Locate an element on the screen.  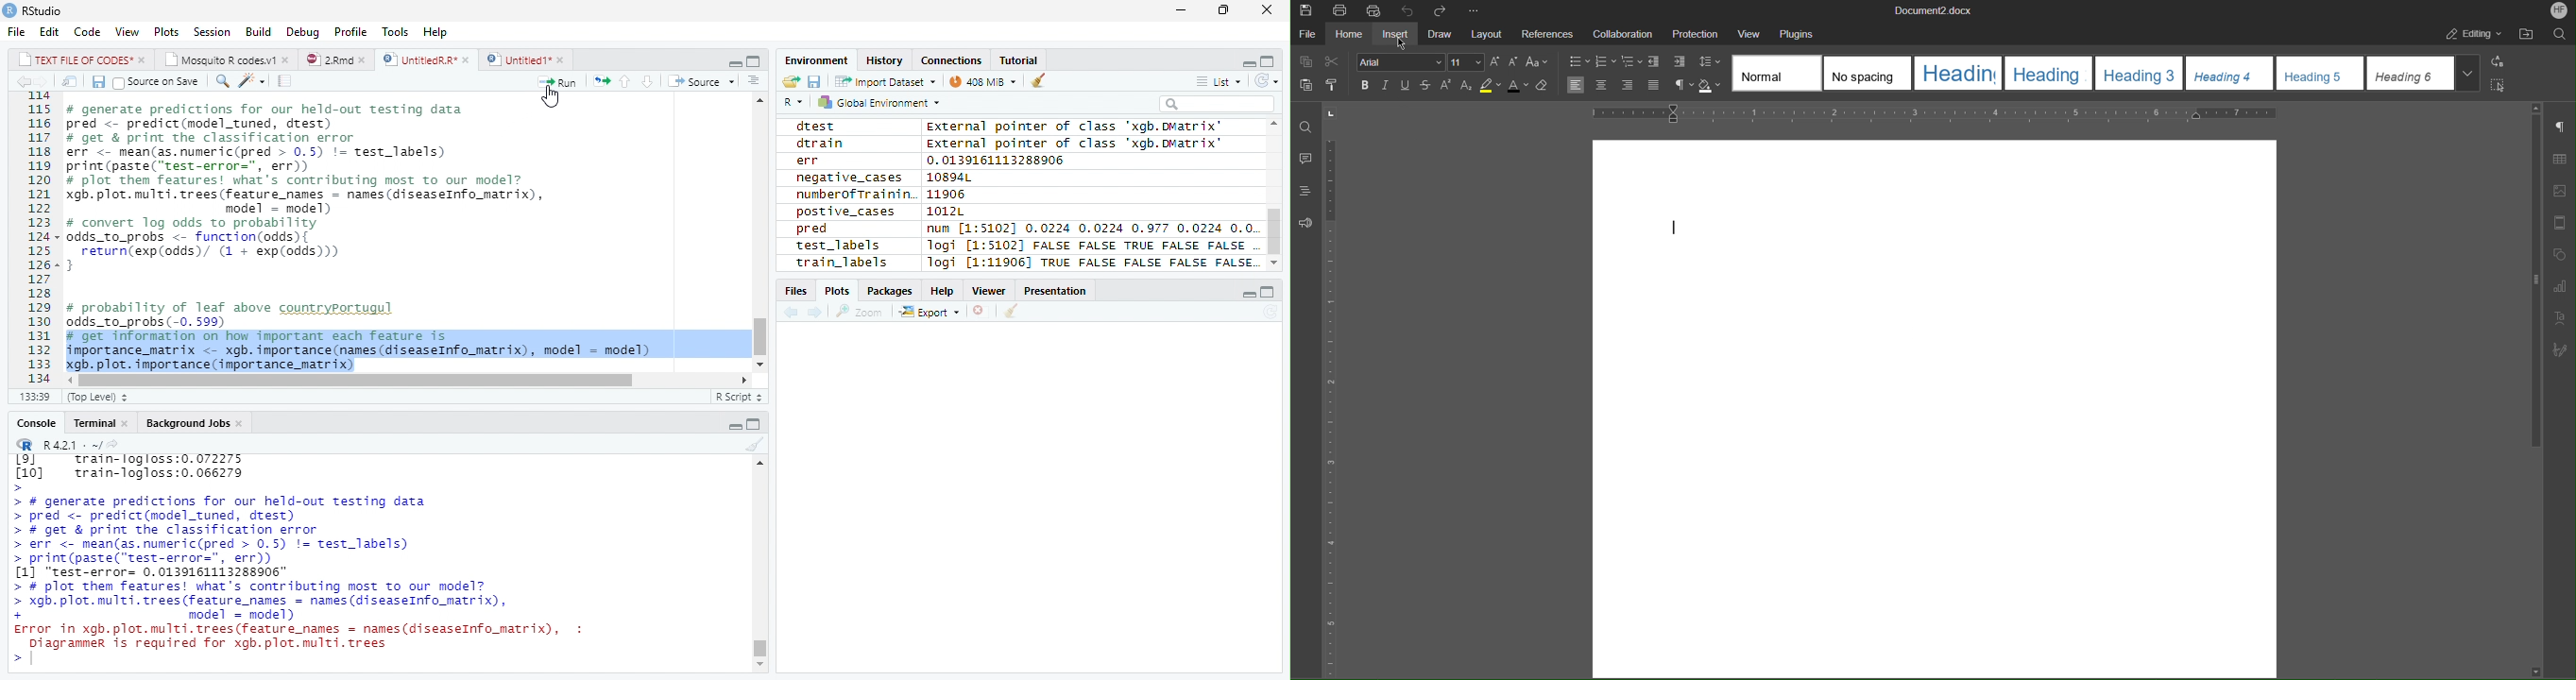
Packages is located at coordinates (890, 291).